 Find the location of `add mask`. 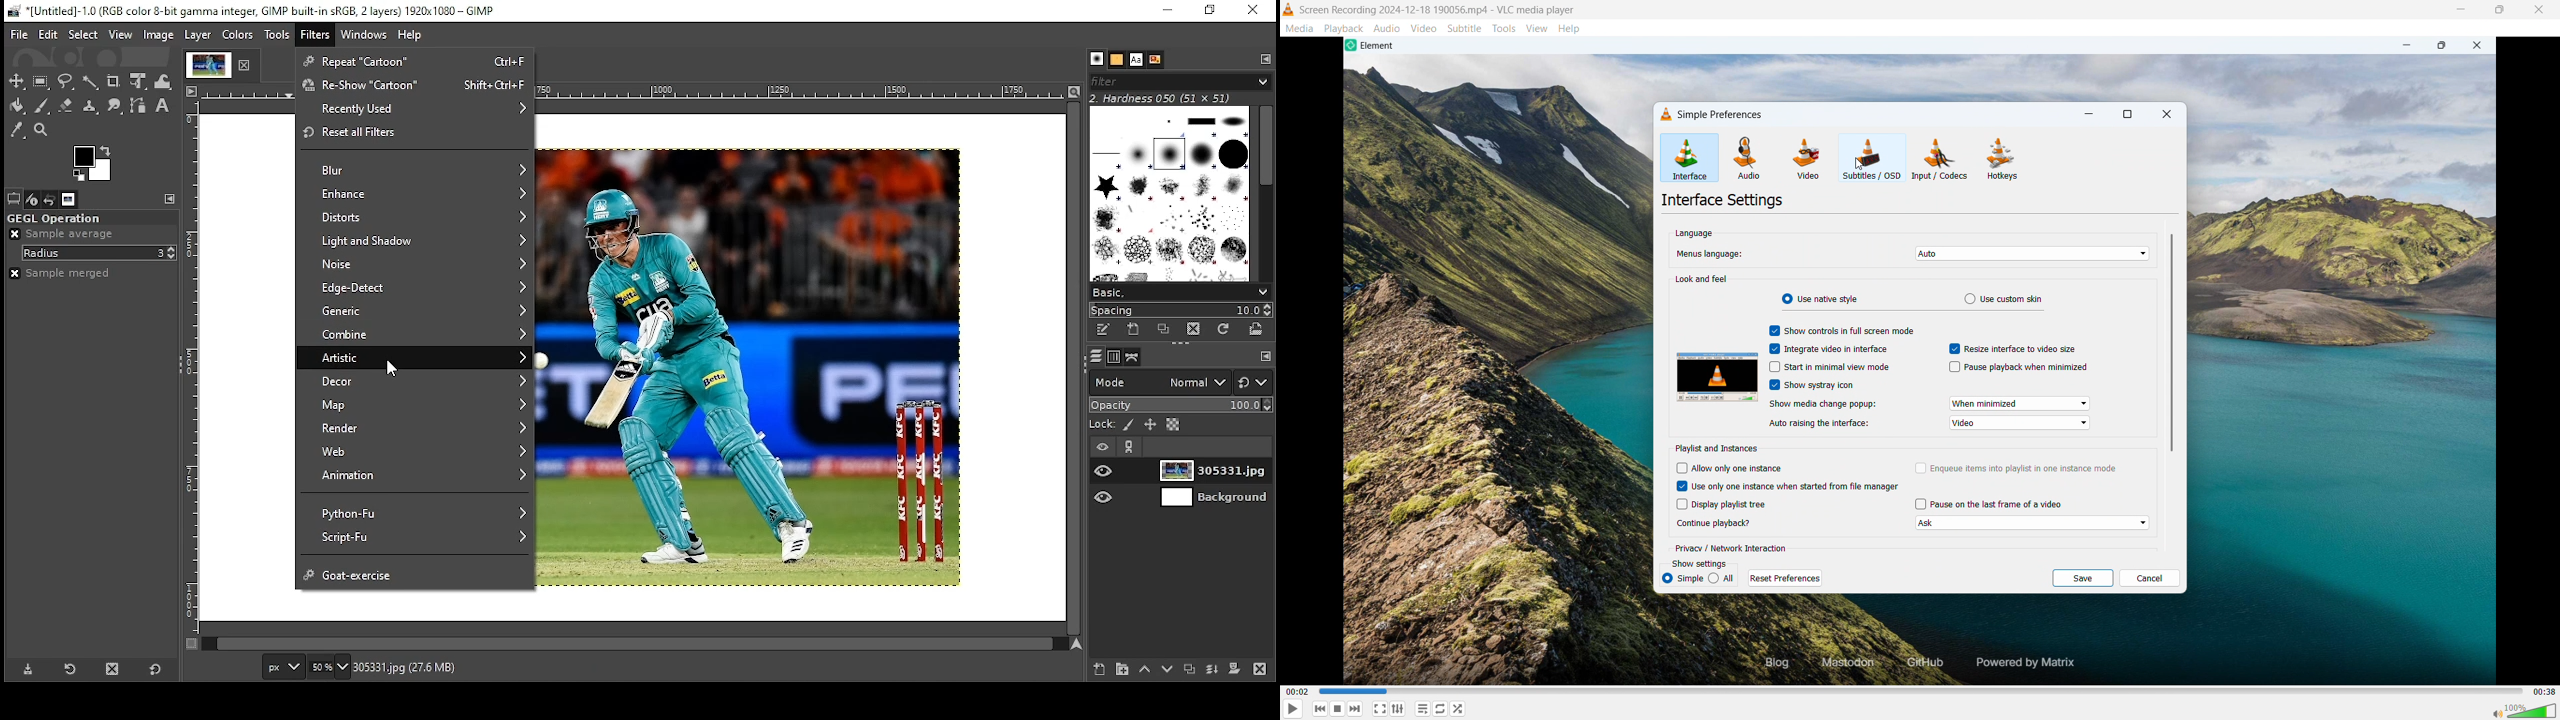

add mask is located at coordinates (1235, 671).